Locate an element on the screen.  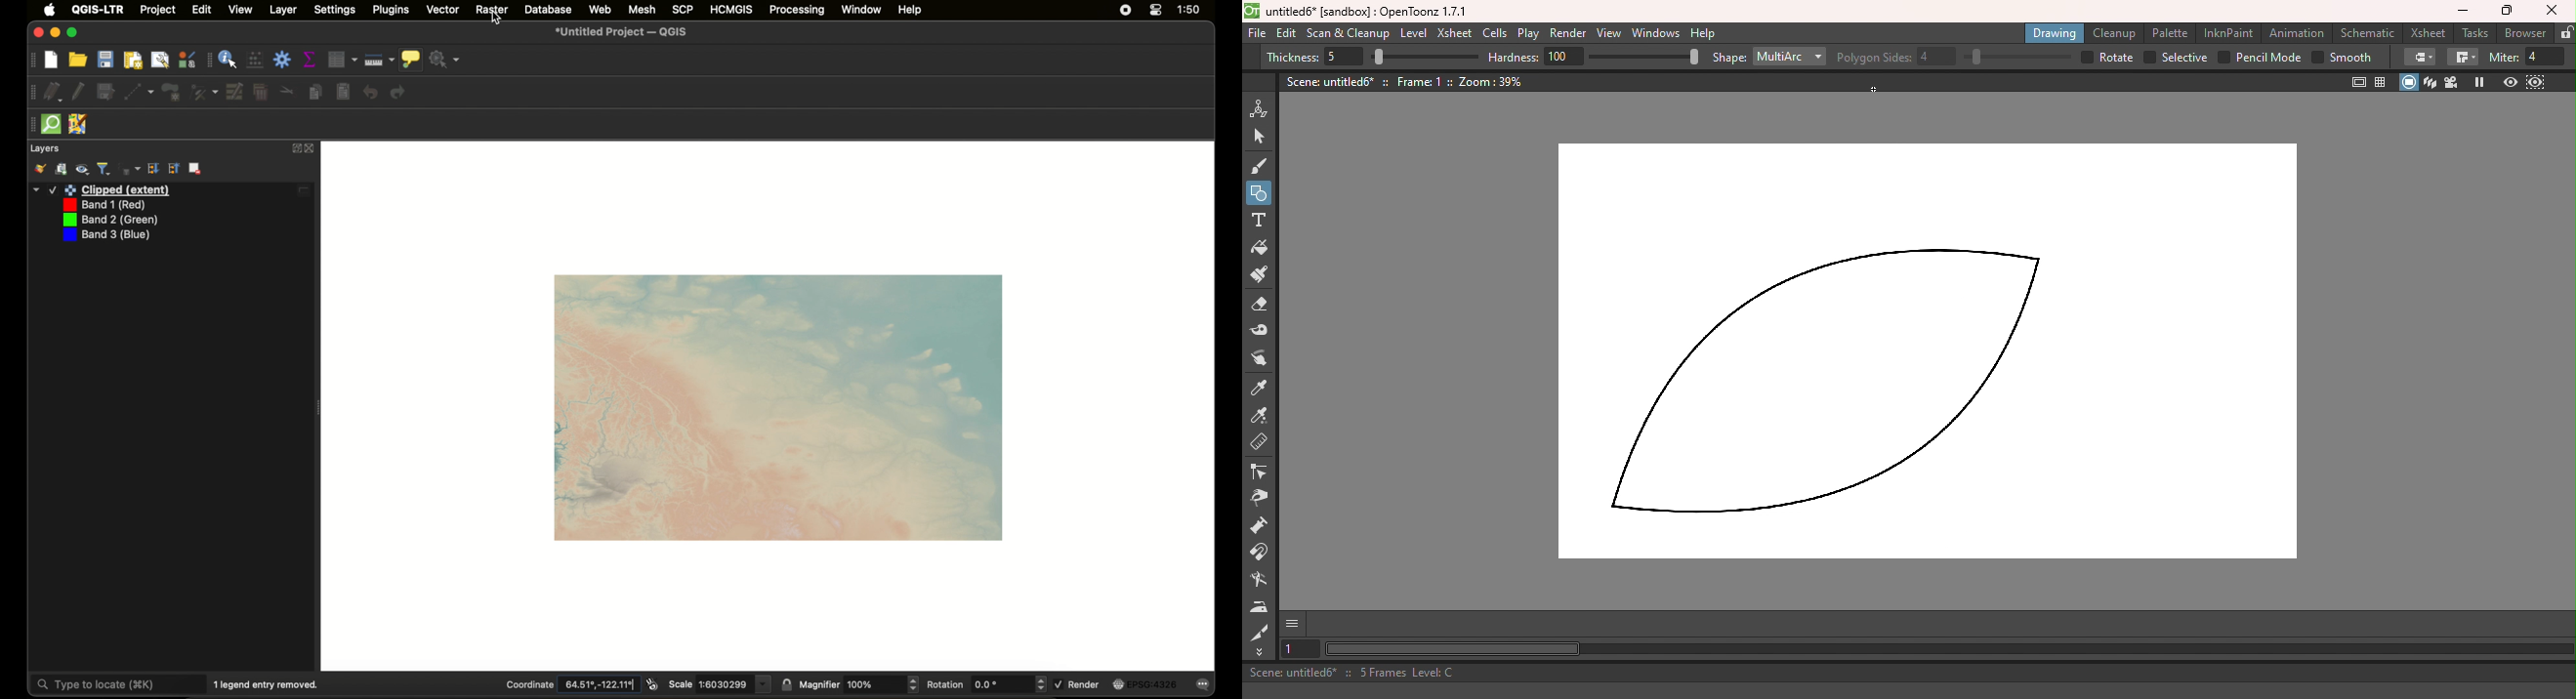
delete selected is located at coordinates (261, 92).